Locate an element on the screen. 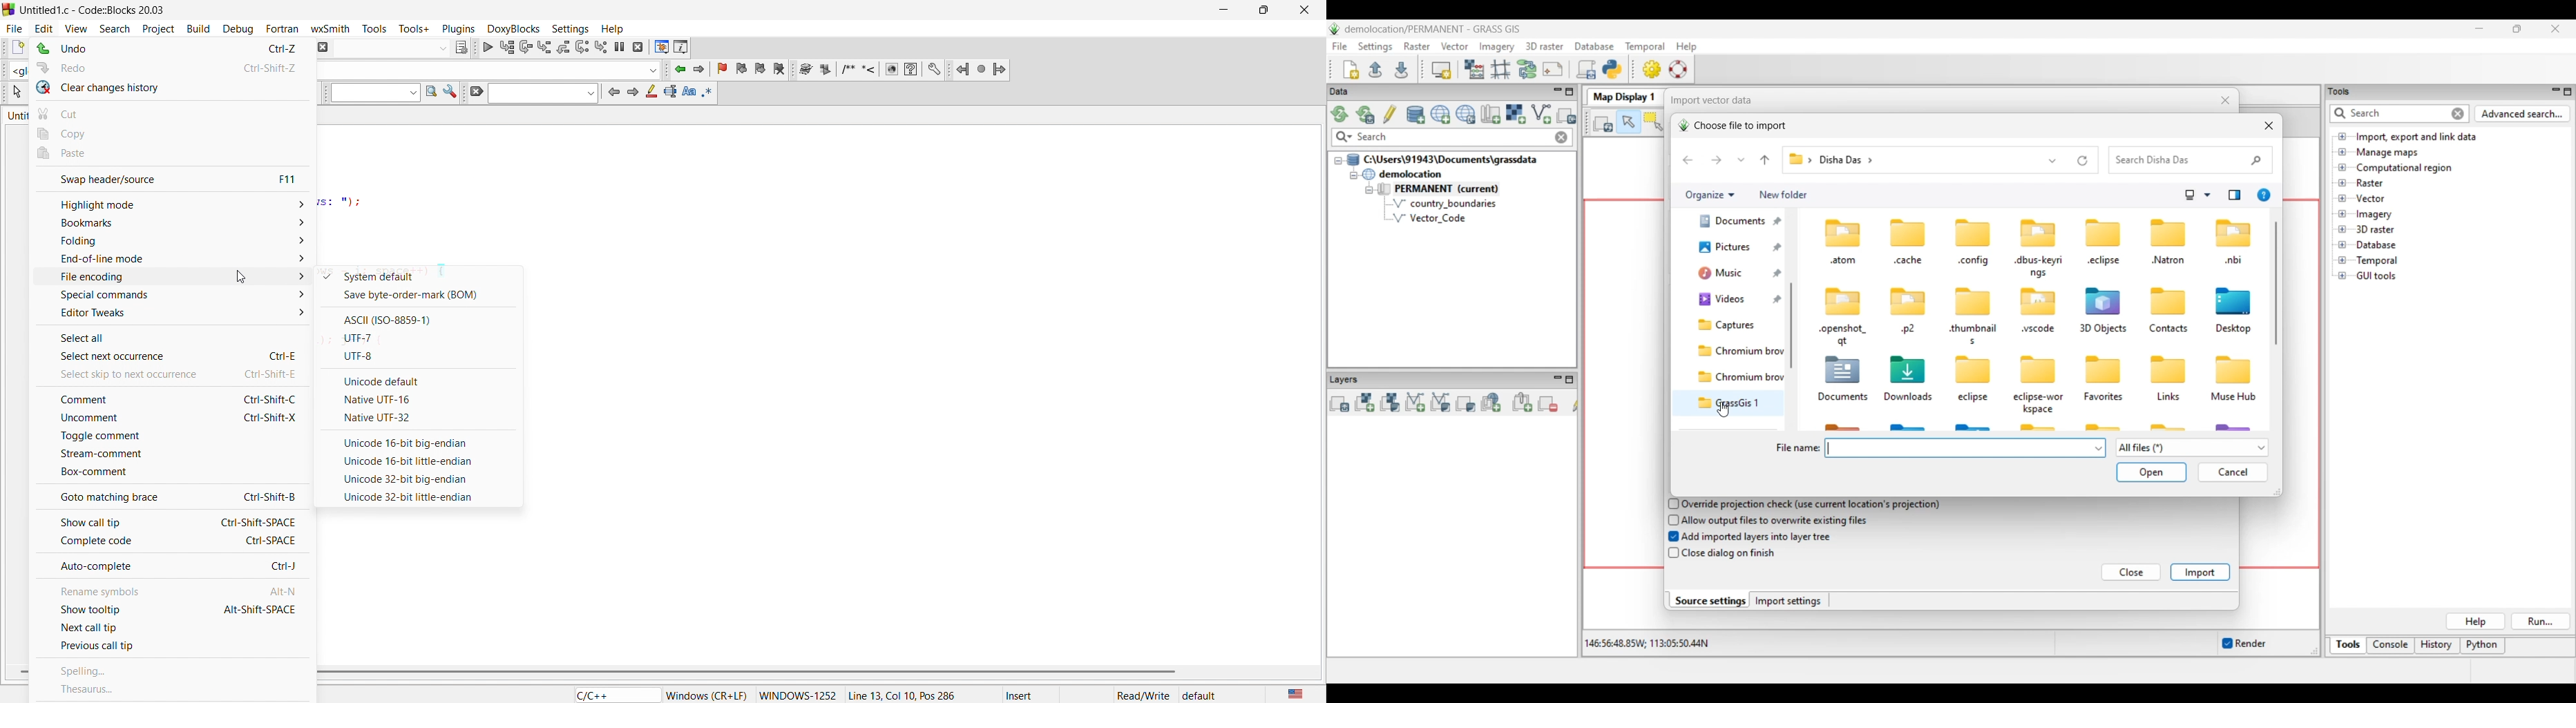 The height and width of the screenshot is (728, 2576). ABORT is located at coordinates (325, 48).